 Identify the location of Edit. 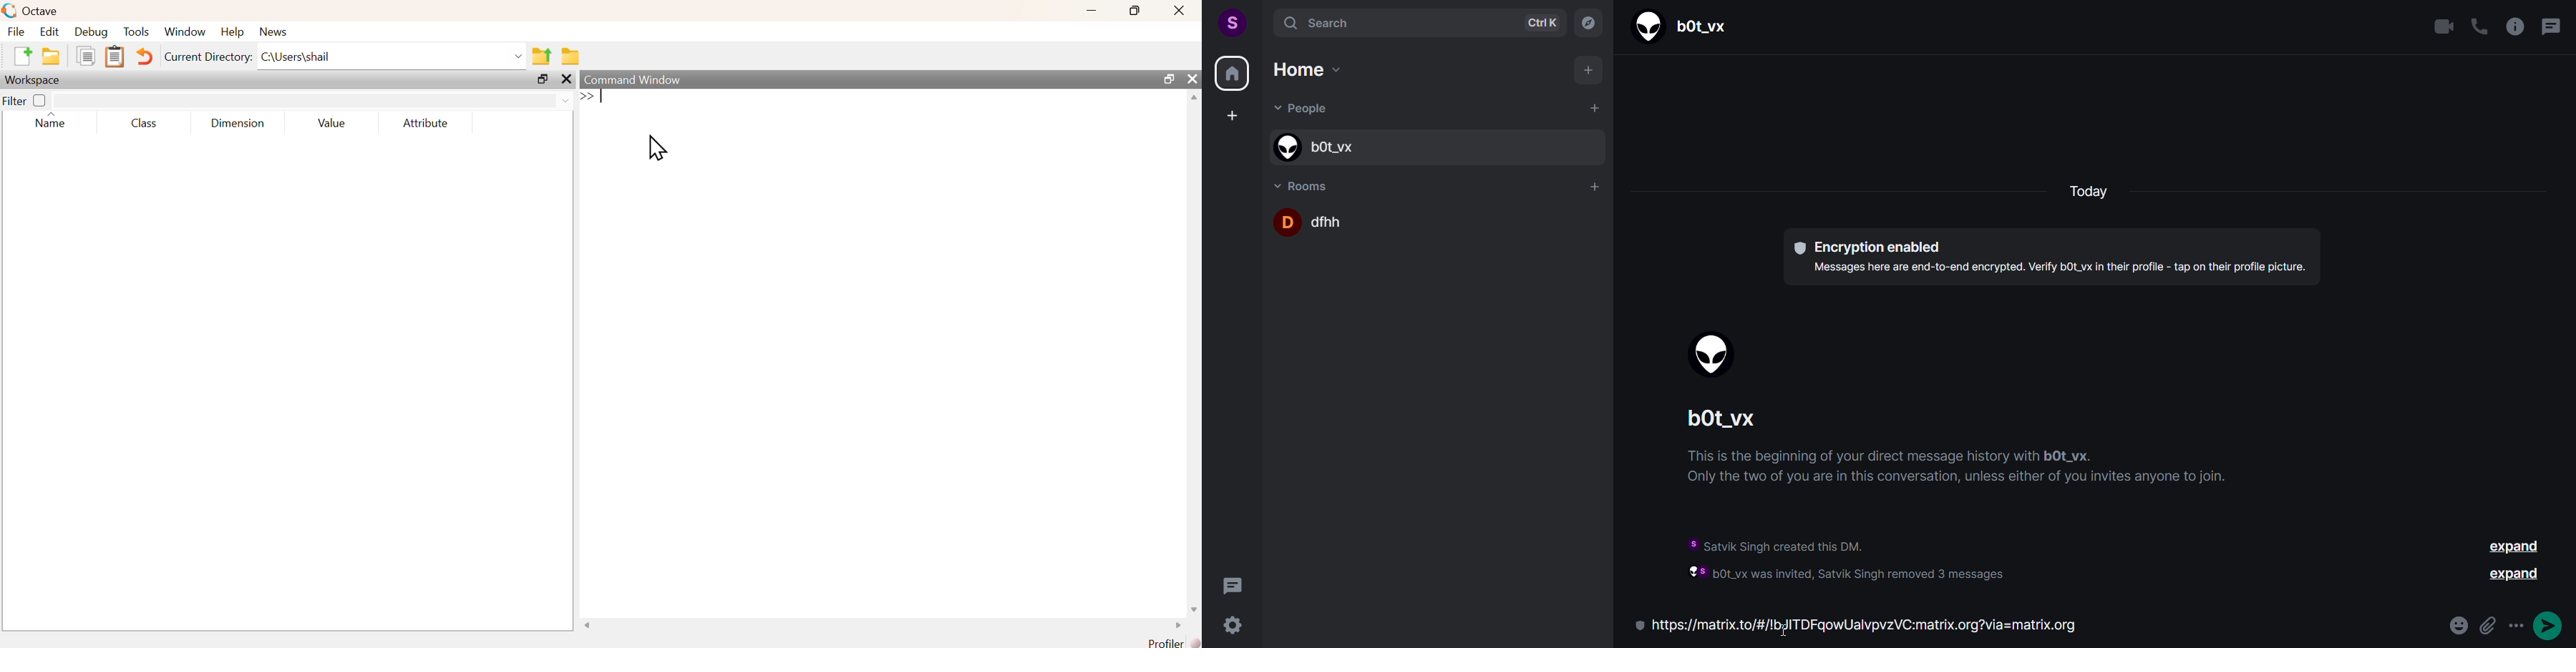
(49, 32).